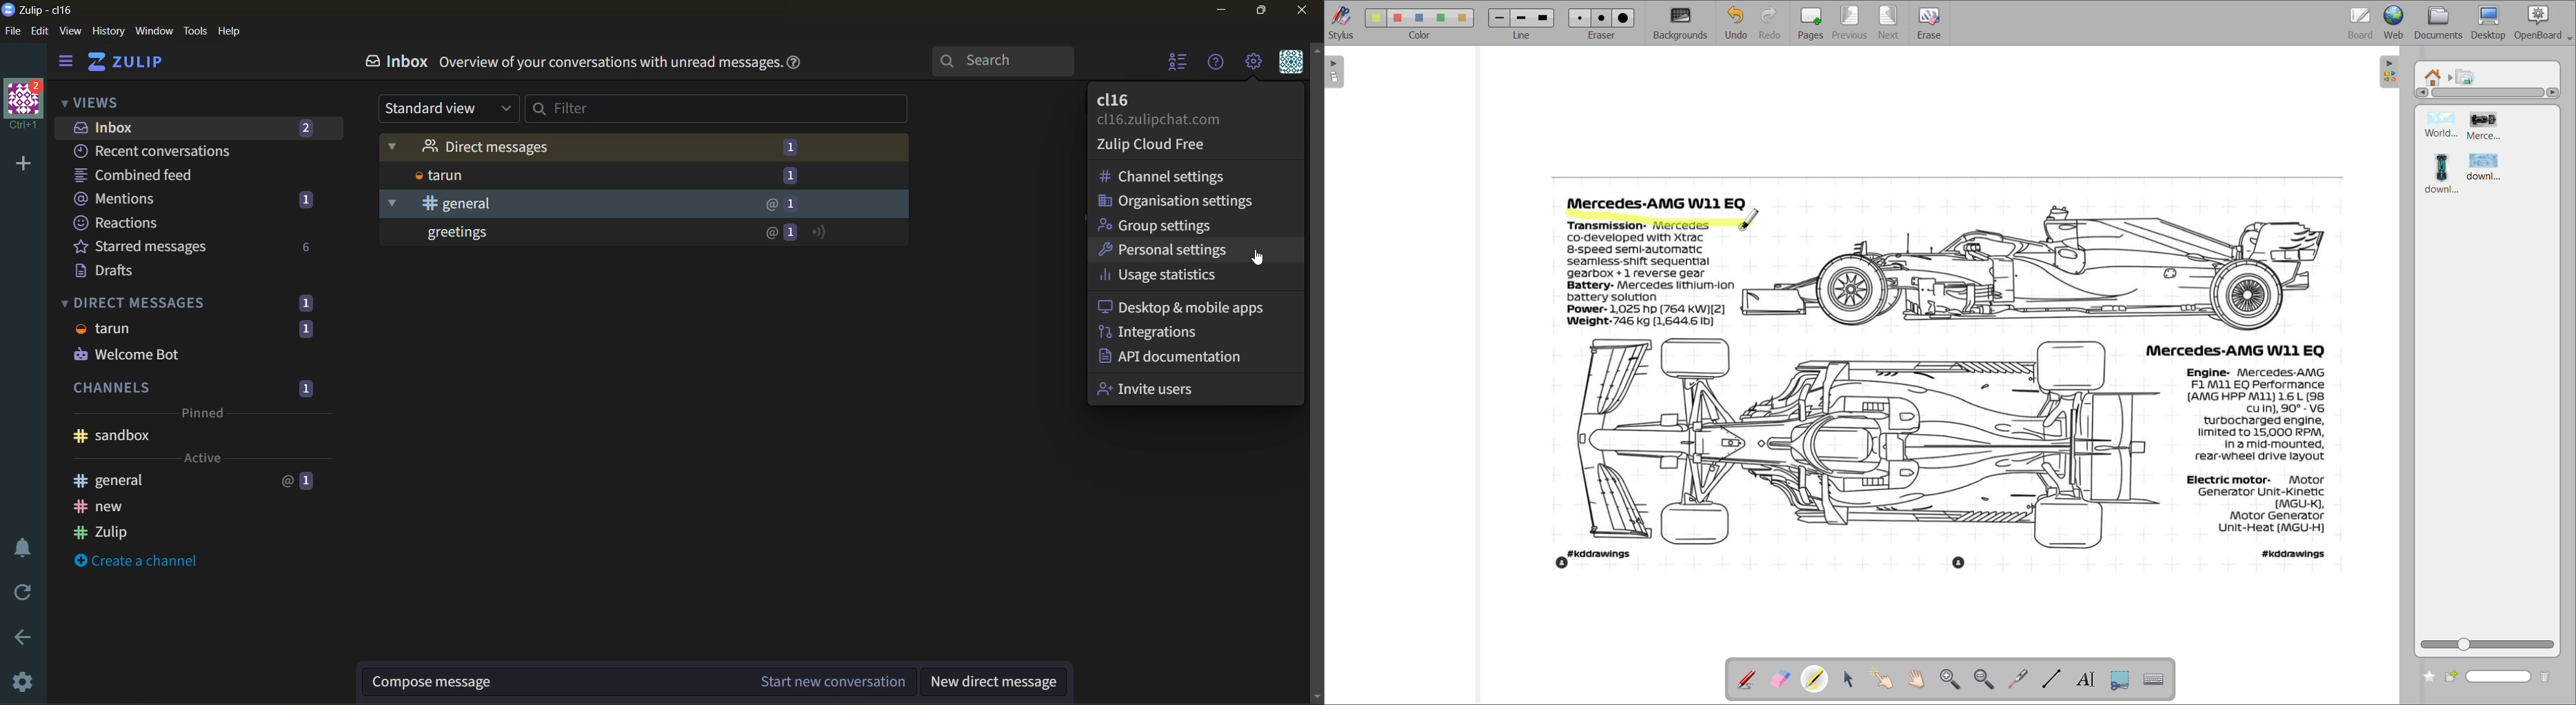 The image size is (2576, 728). Describe the element at coordinates (203, 458) in the screenshot. I see `active` at that location.